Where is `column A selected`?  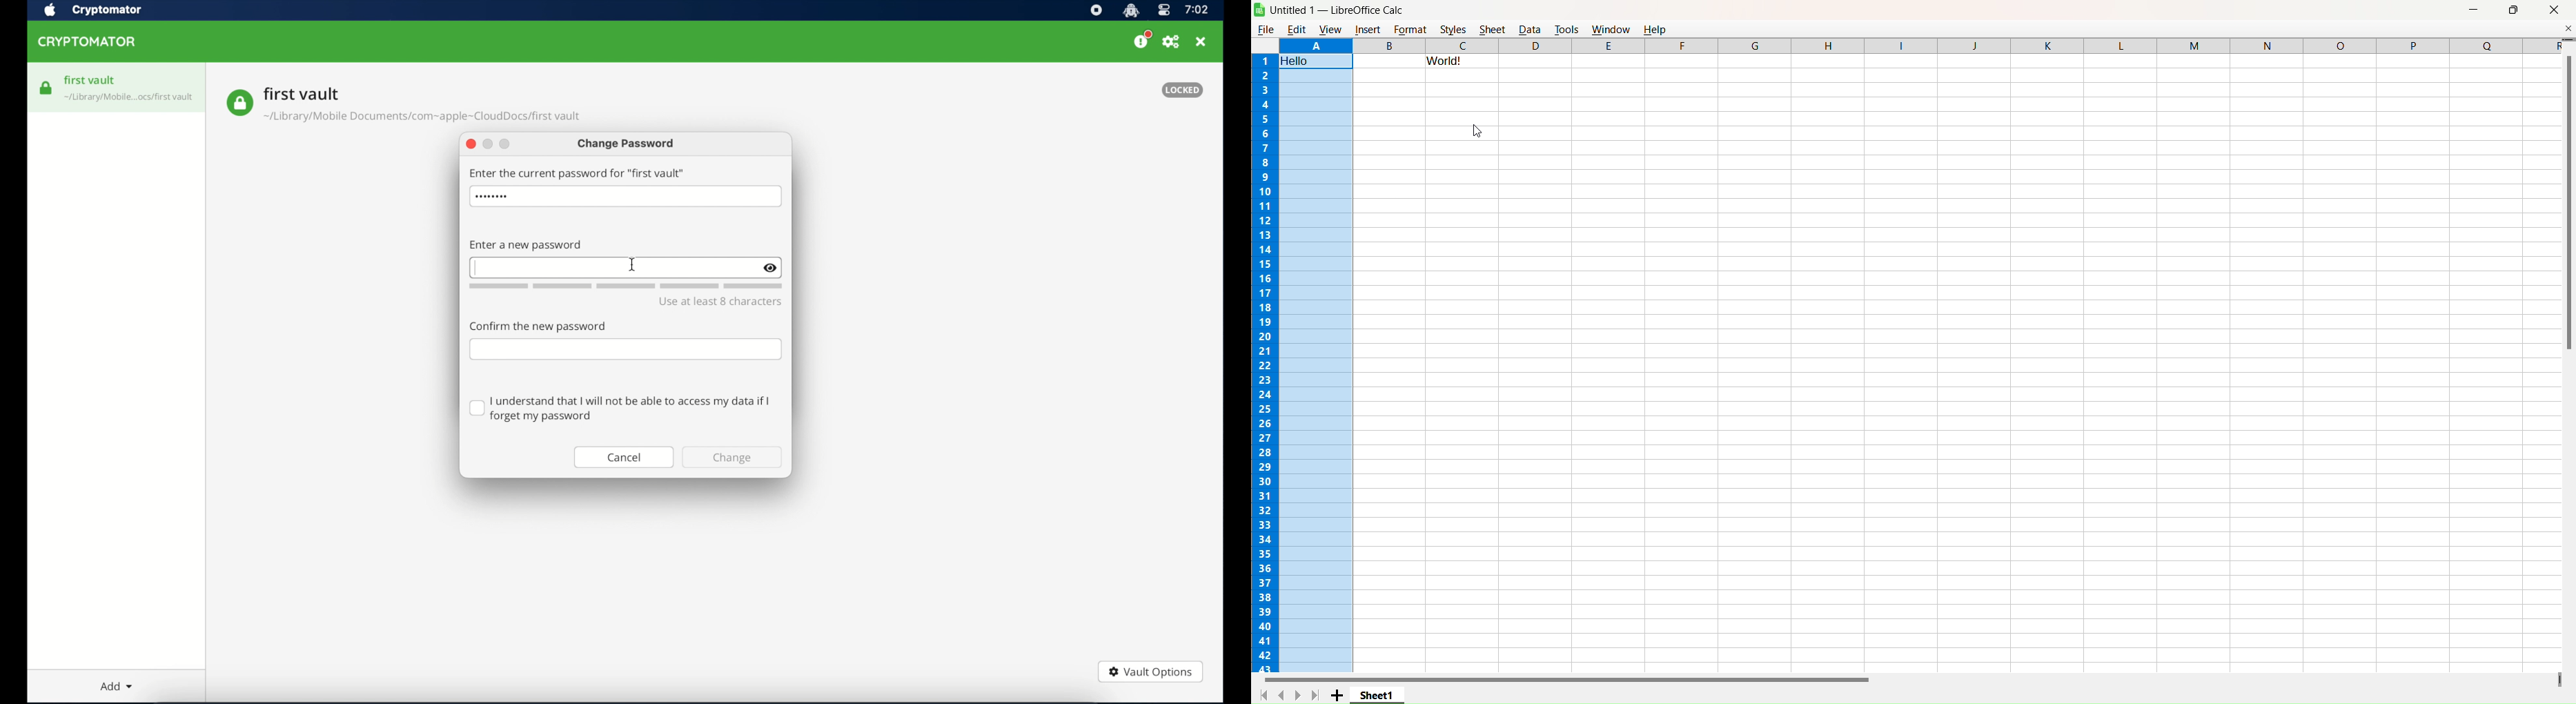
column A selected is located at coordinates (1317, 371).